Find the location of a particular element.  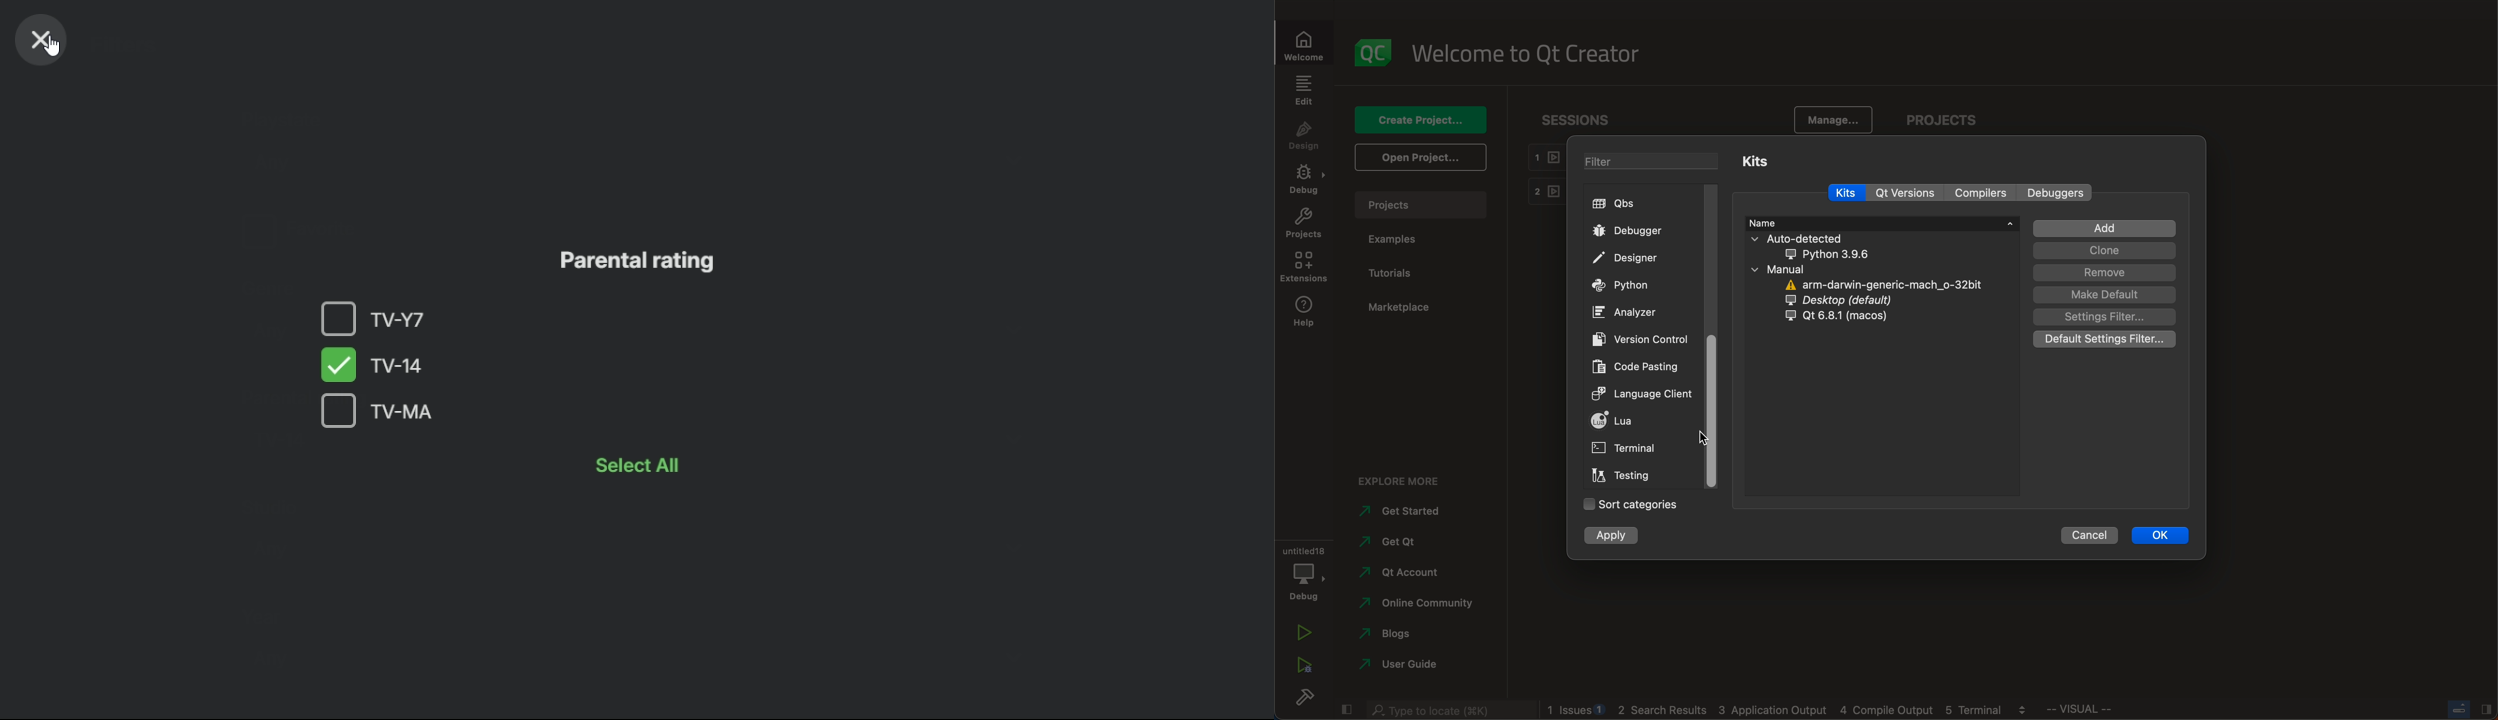

make is located at coordinates (2106, 295).